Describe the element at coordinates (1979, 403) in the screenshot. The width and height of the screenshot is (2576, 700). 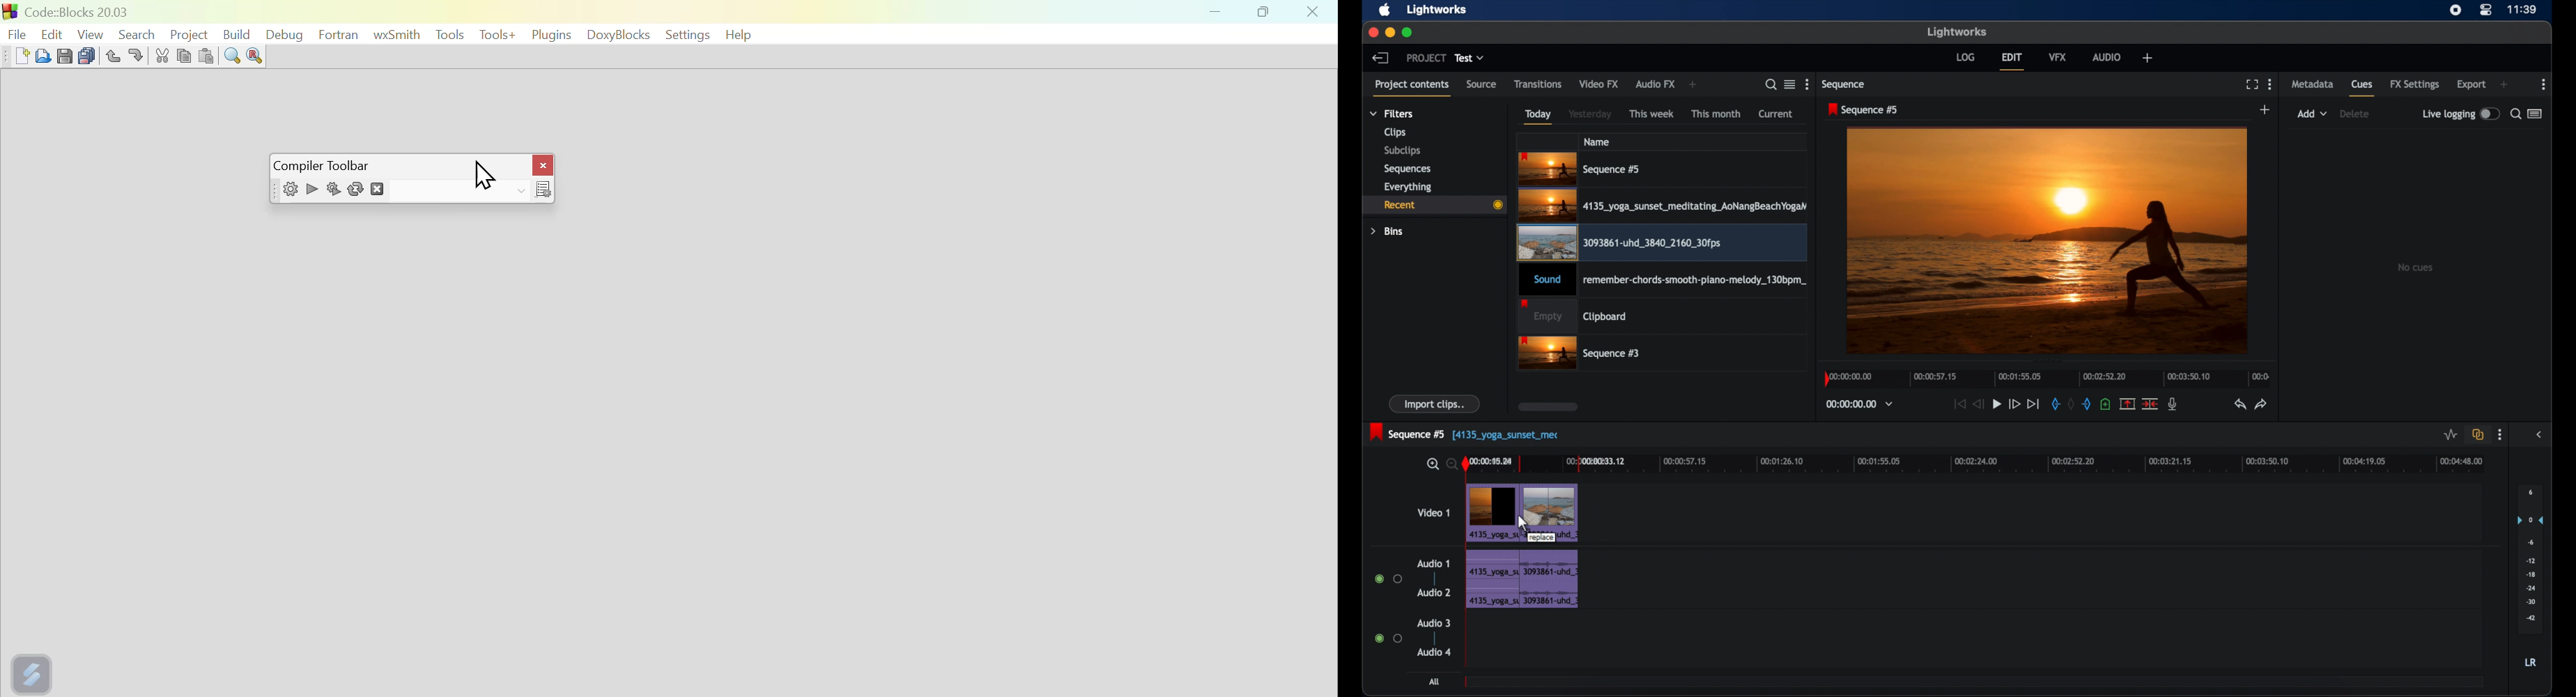
I see `rewind` at that location.